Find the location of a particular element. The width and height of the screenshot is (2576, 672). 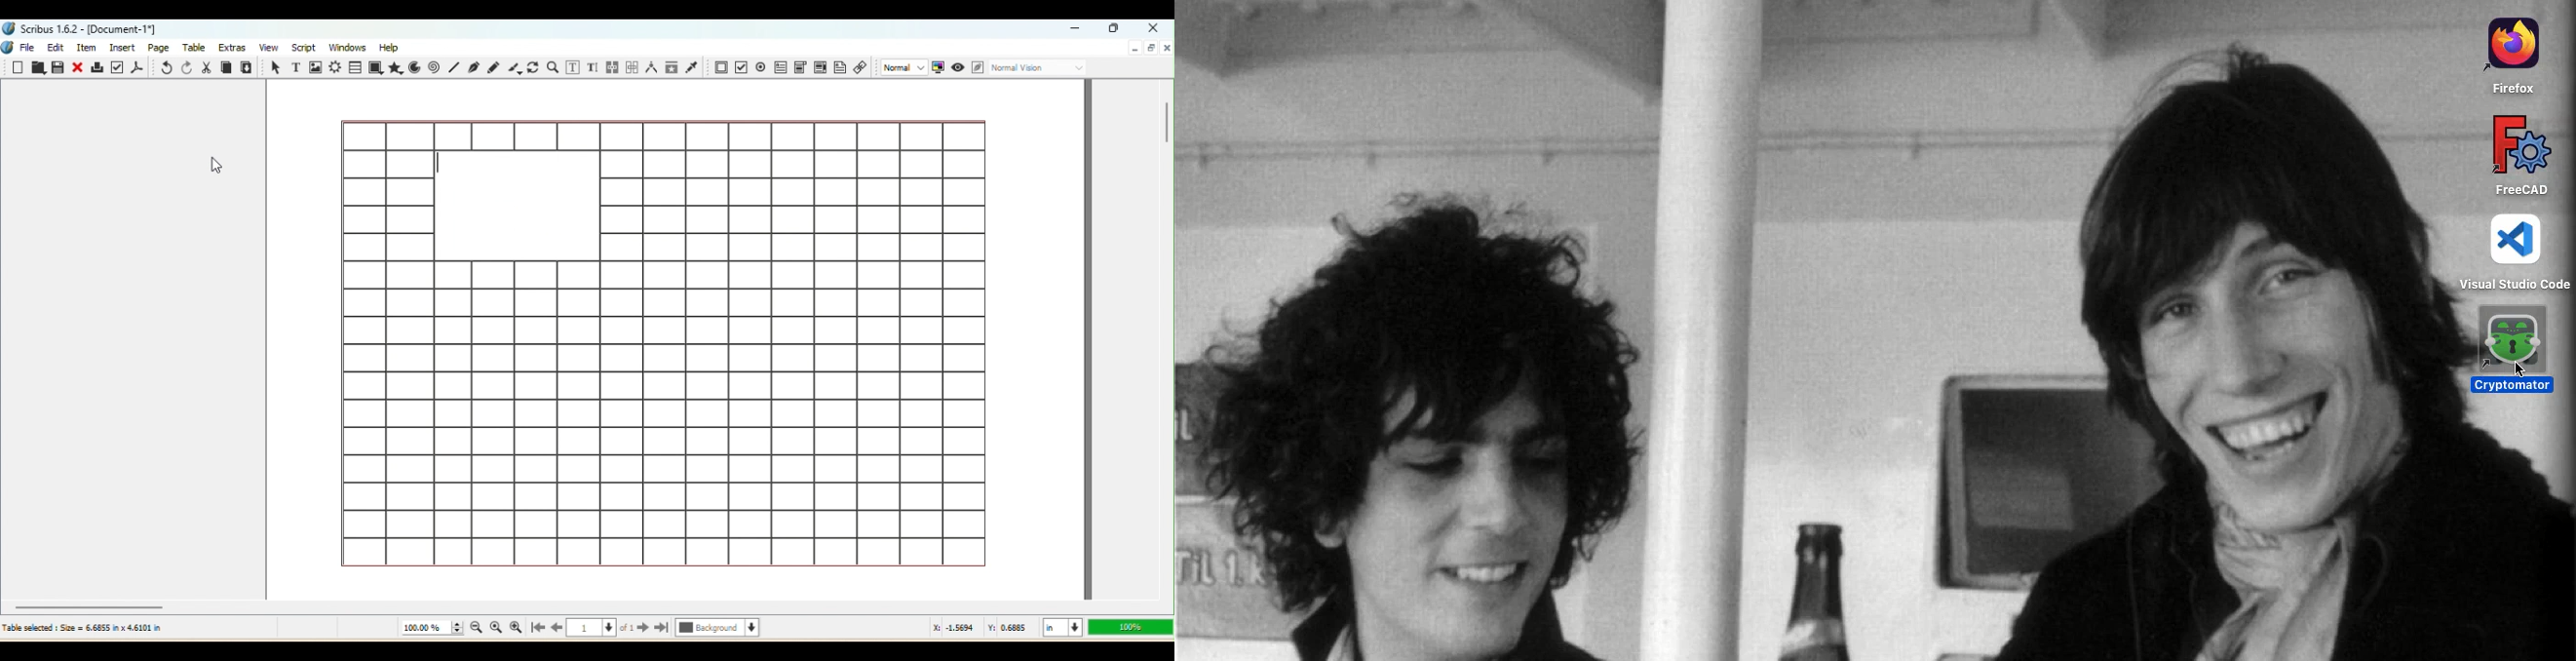

File is located at coordinates (30, 46).